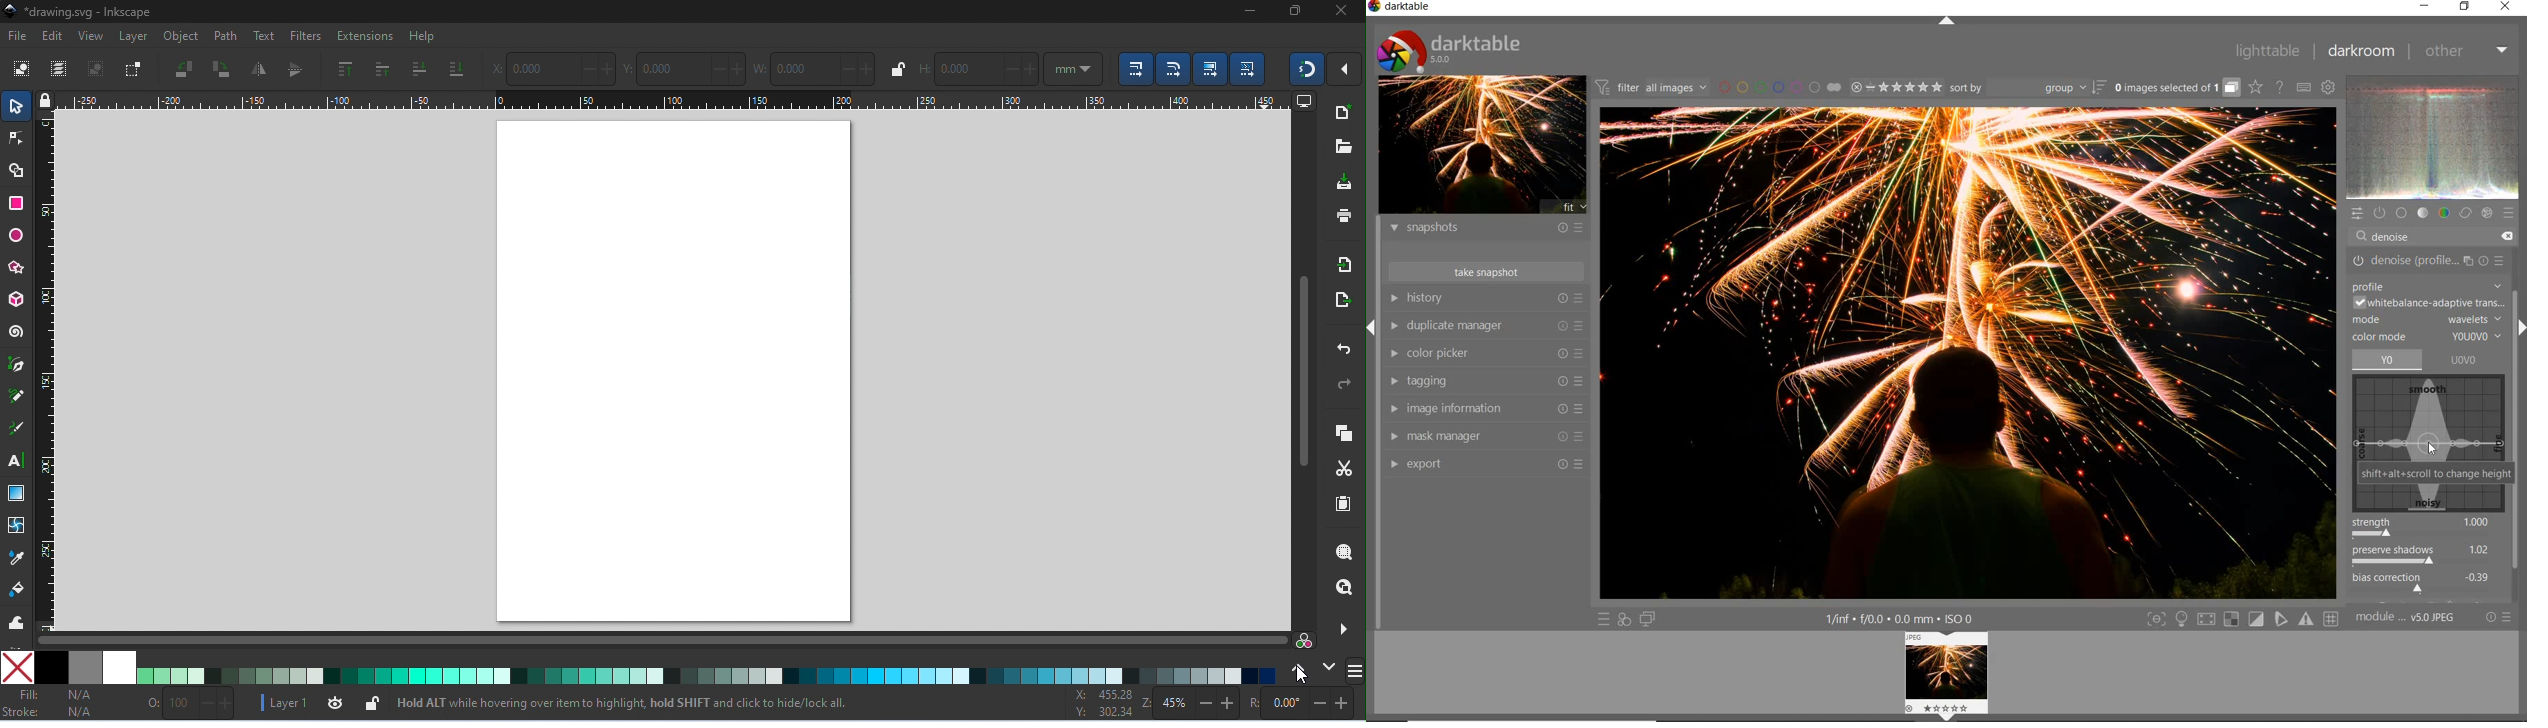 This screenshot has height=728, width=2548. What do you see at coordinates (15, 138) in the screenshot?
I see `node` at bounding box center [15, 138].